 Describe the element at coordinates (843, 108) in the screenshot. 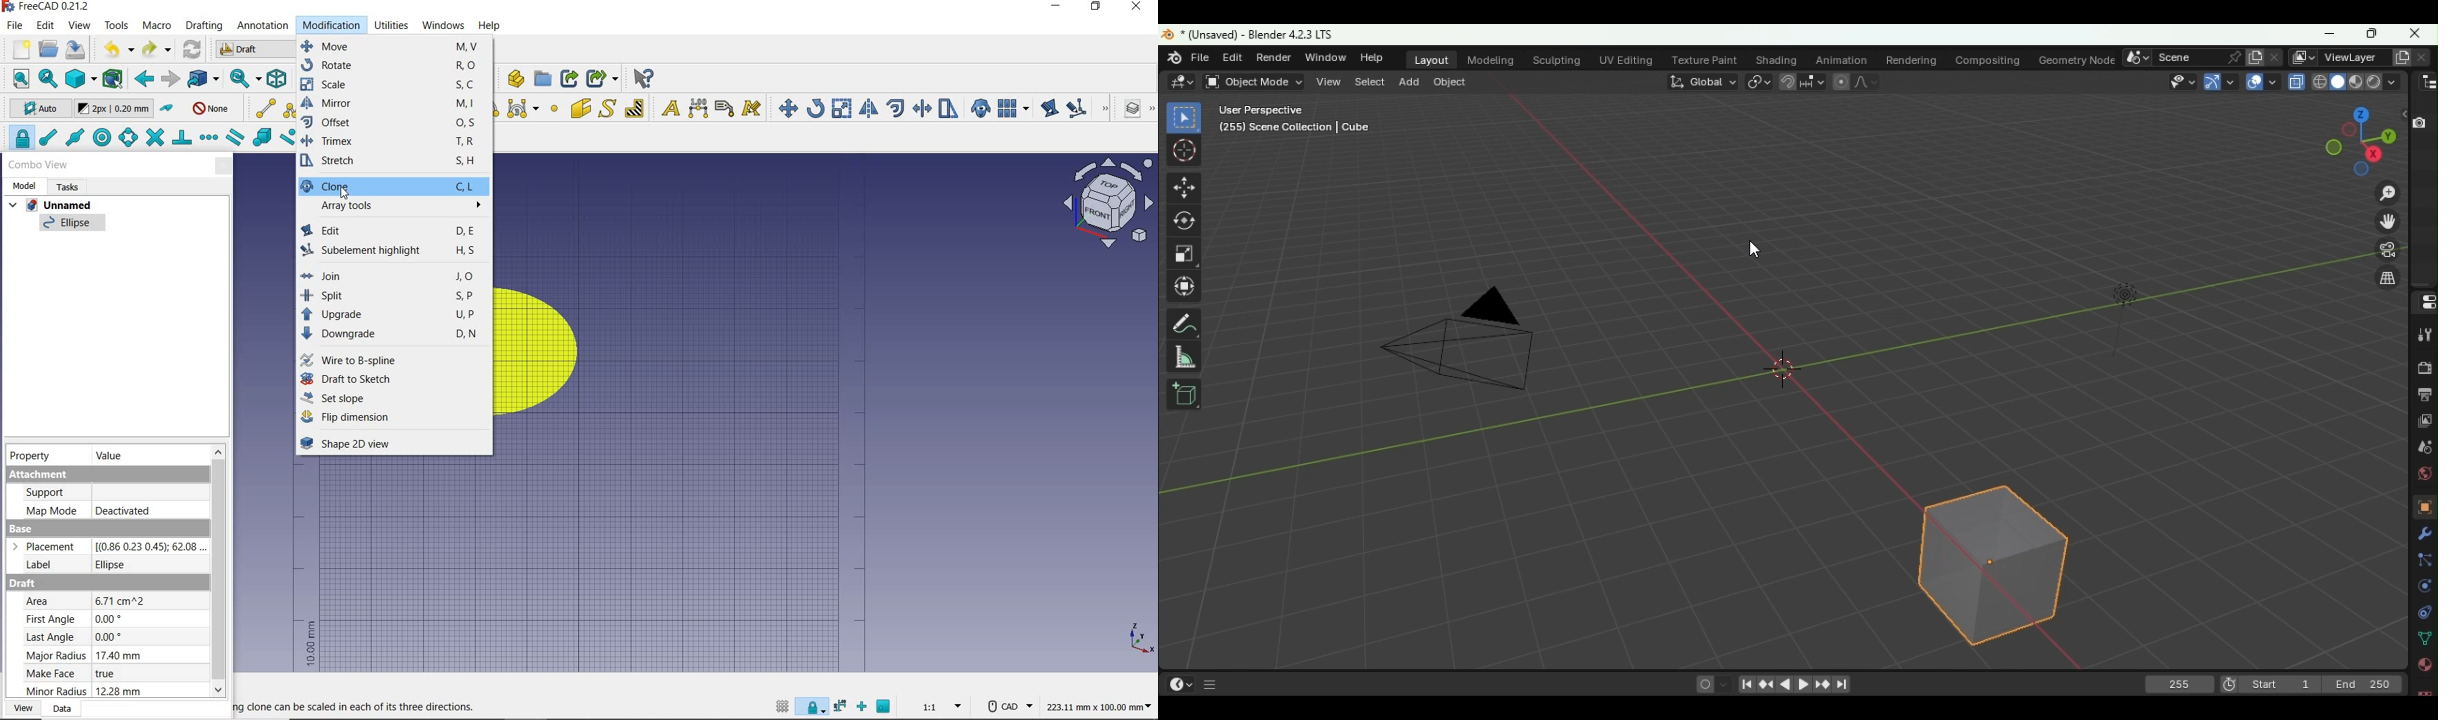

I see `scale` at that location.